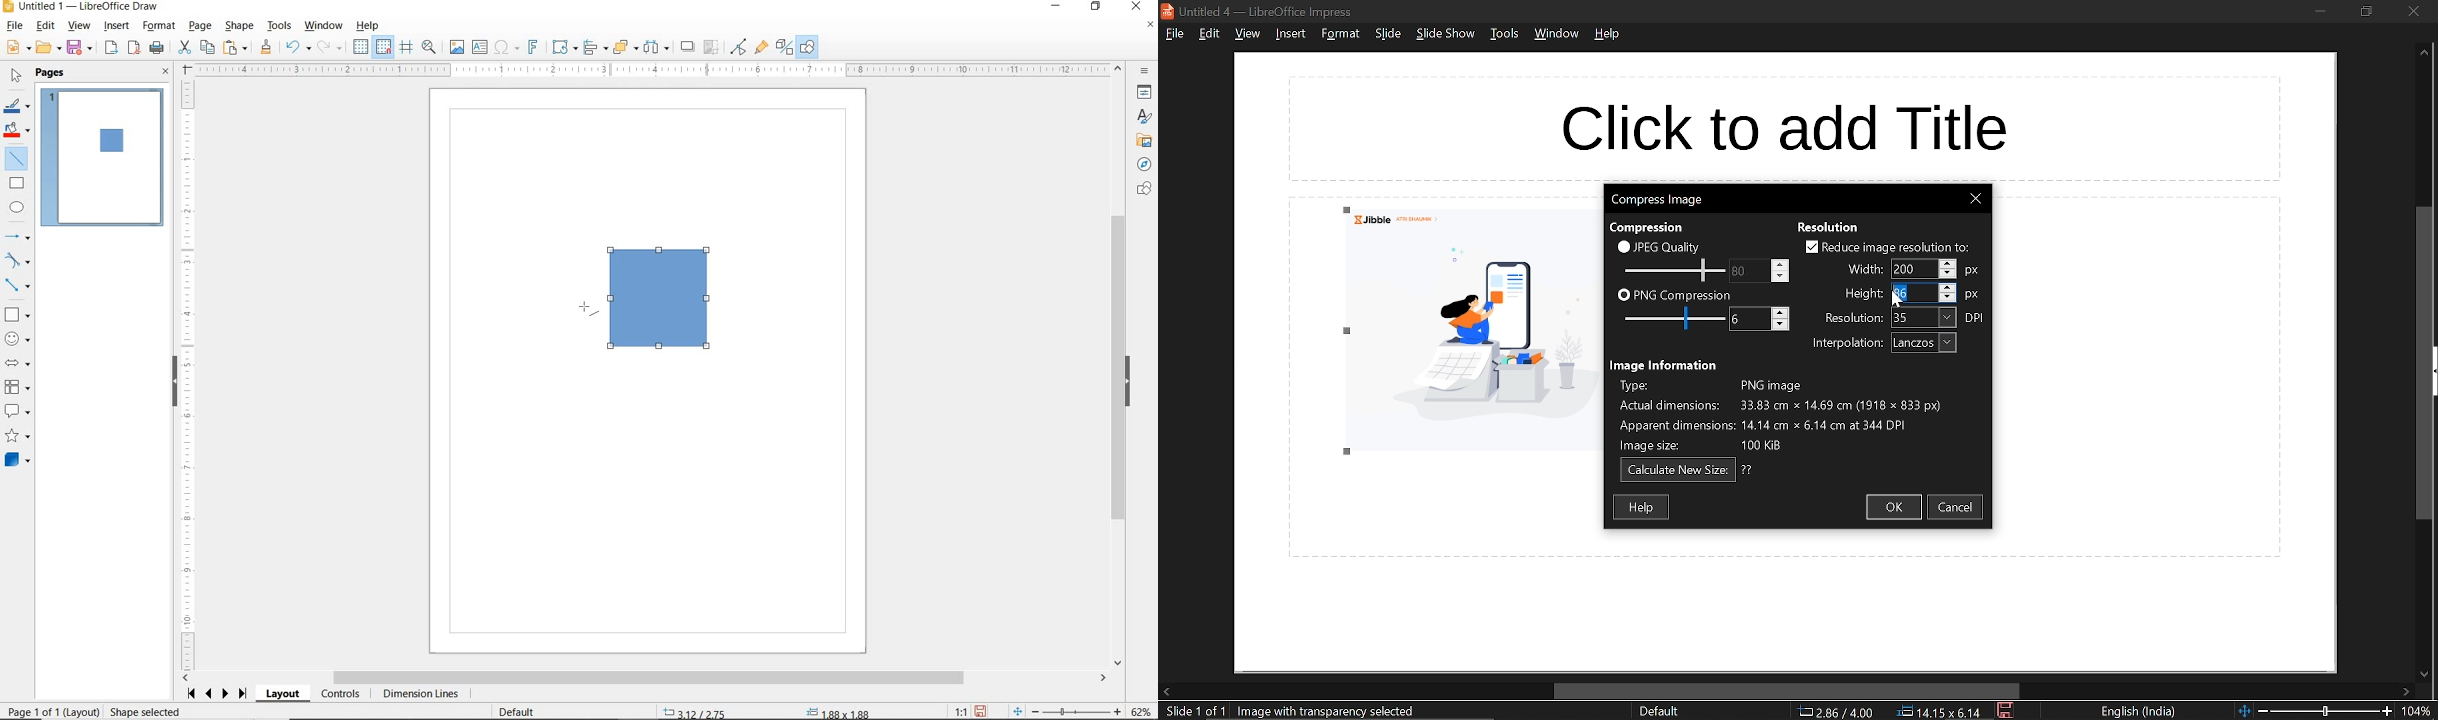  Describe the element at coordinates (79, 26) in the screenshot. I see `VIEW` at that location.